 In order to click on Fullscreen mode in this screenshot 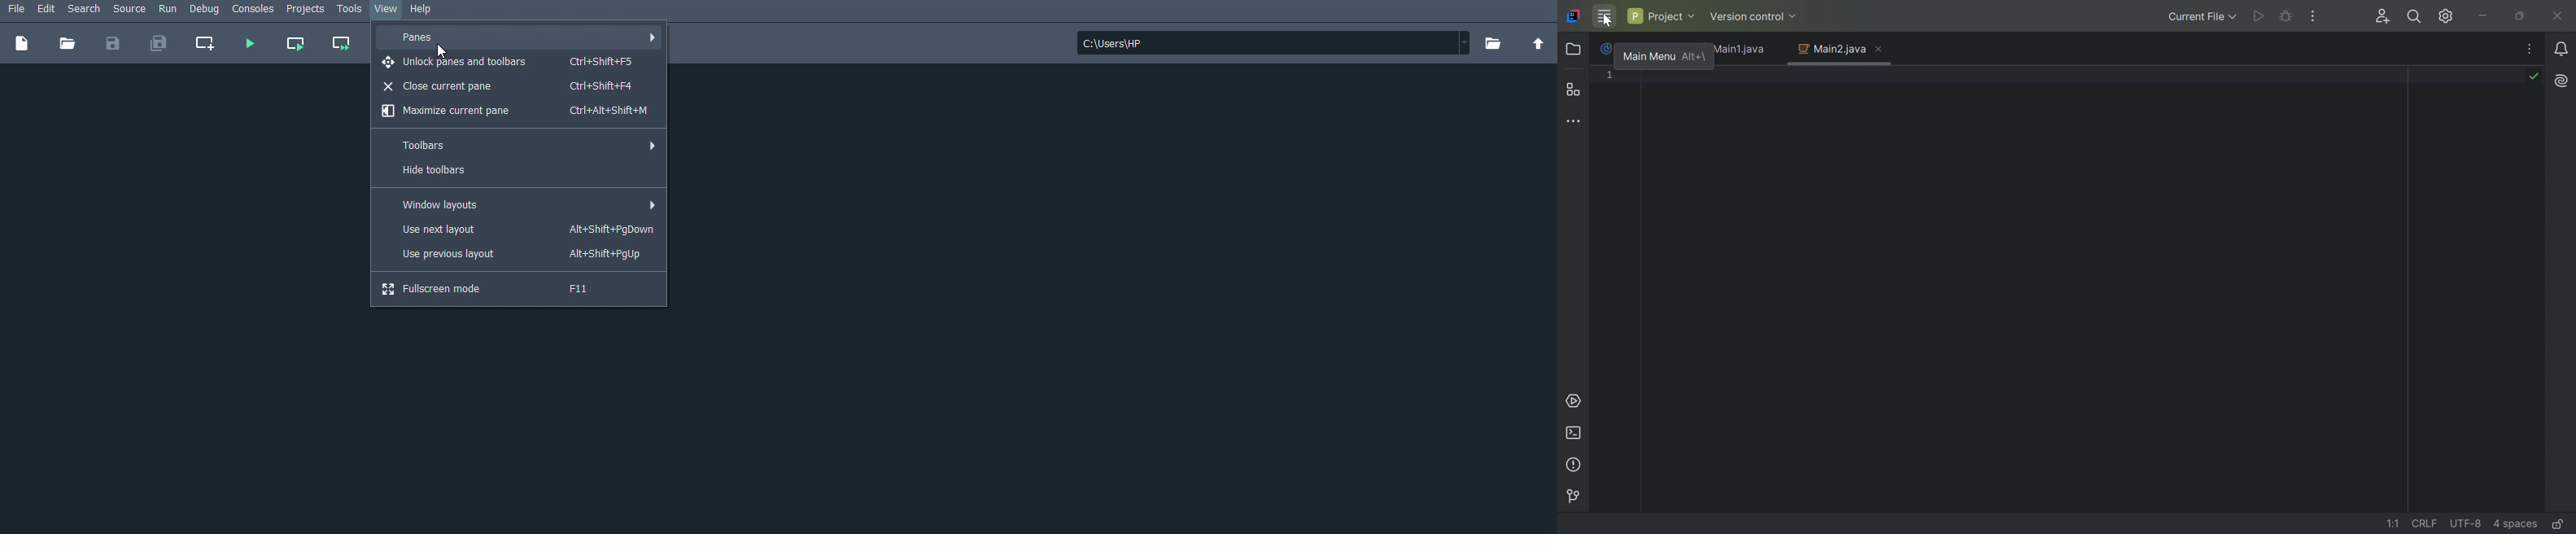, I will do `click(502, 290)`.